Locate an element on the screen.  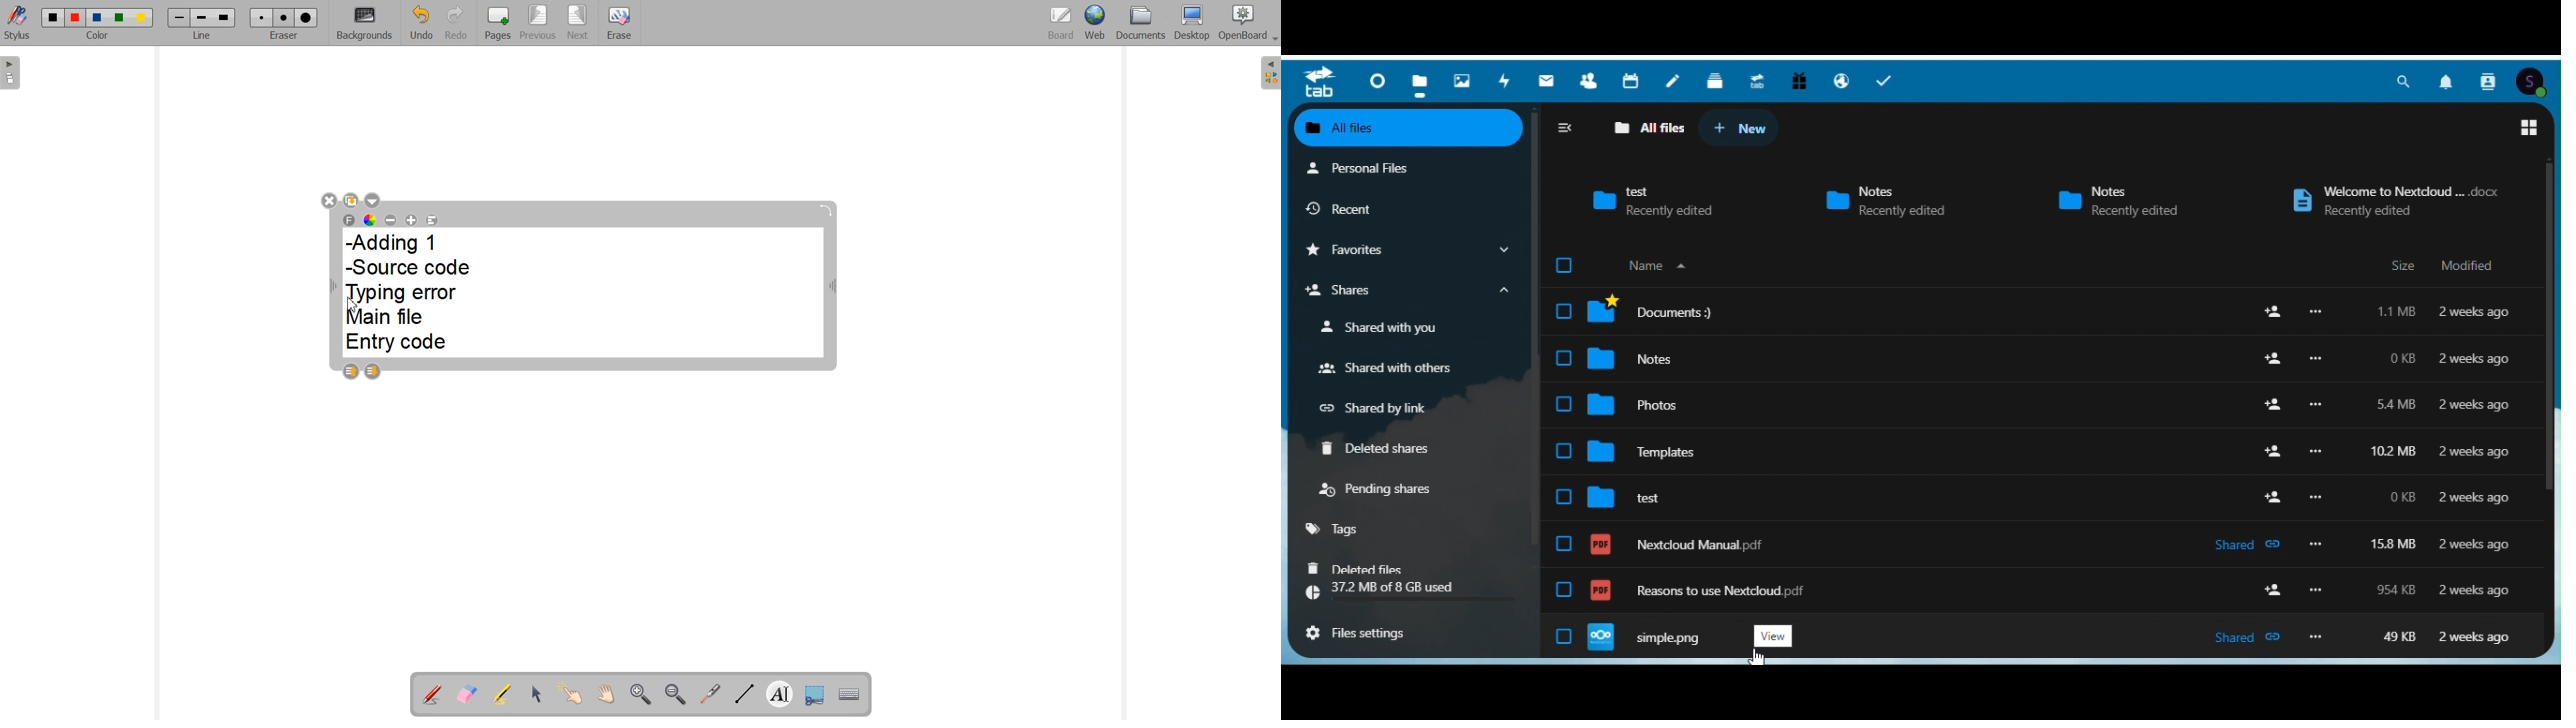
Tags is located at coordinates (1349, 529).